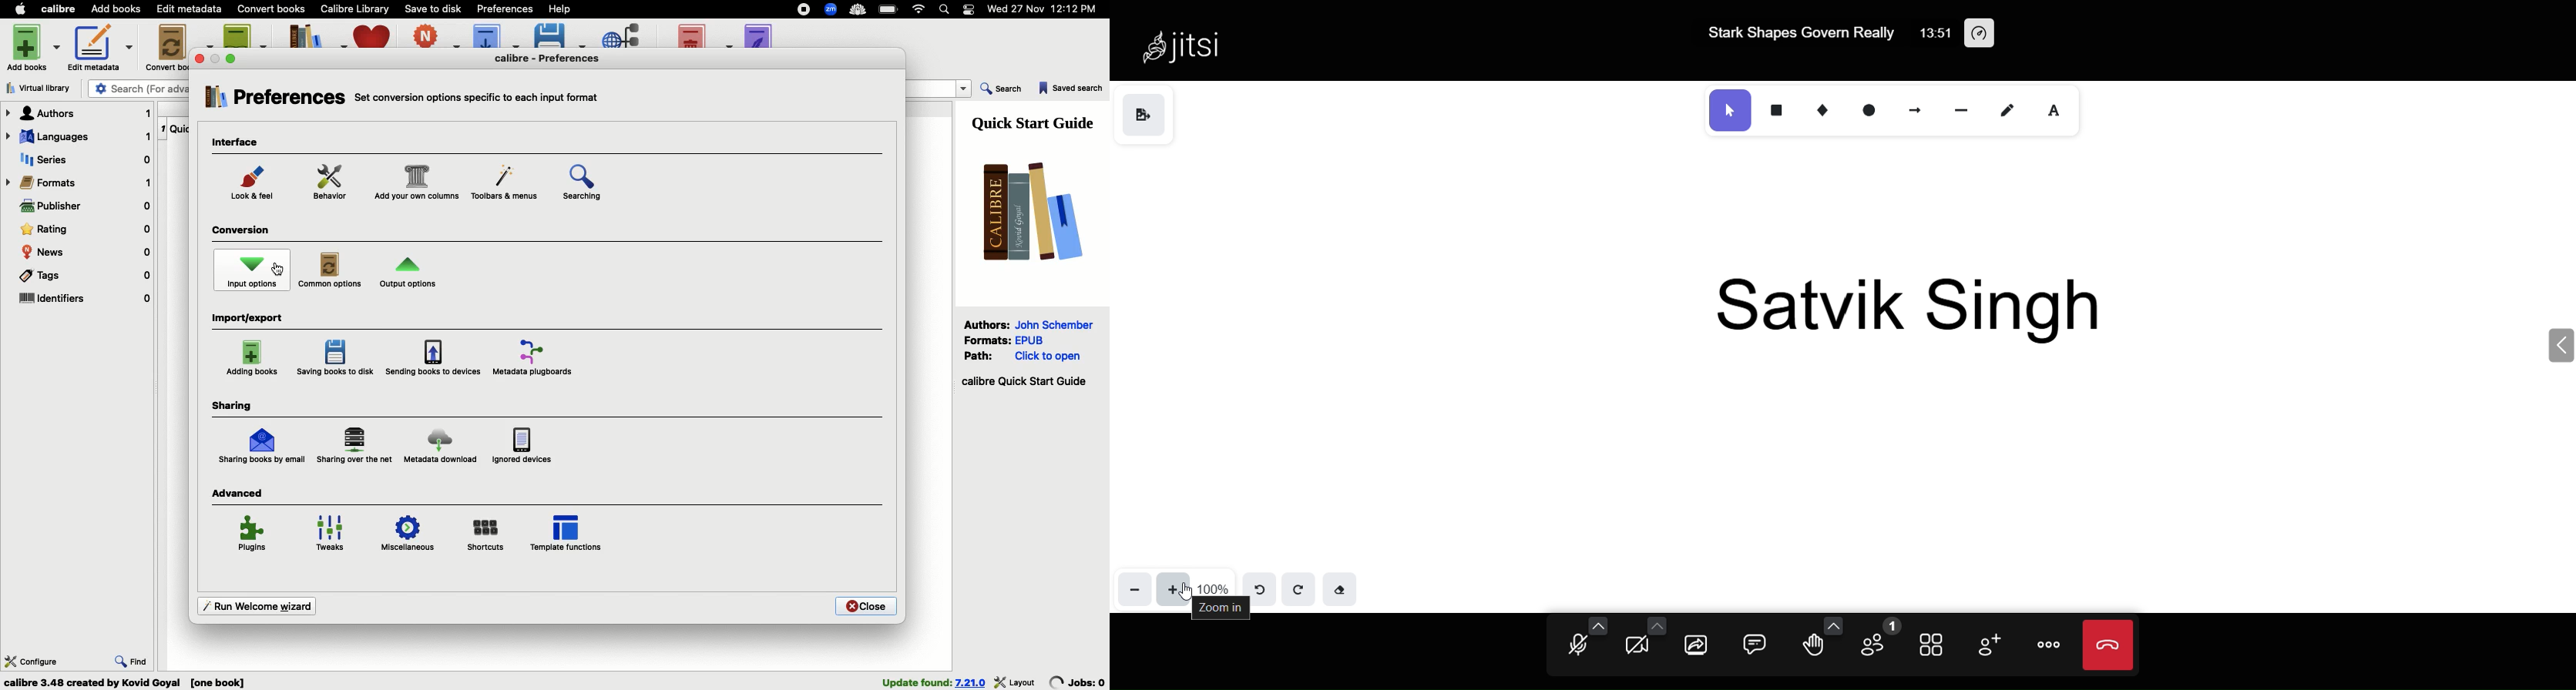 The image size is (2576, 700). I want to click on Miscellaneous, so click(408, 536).